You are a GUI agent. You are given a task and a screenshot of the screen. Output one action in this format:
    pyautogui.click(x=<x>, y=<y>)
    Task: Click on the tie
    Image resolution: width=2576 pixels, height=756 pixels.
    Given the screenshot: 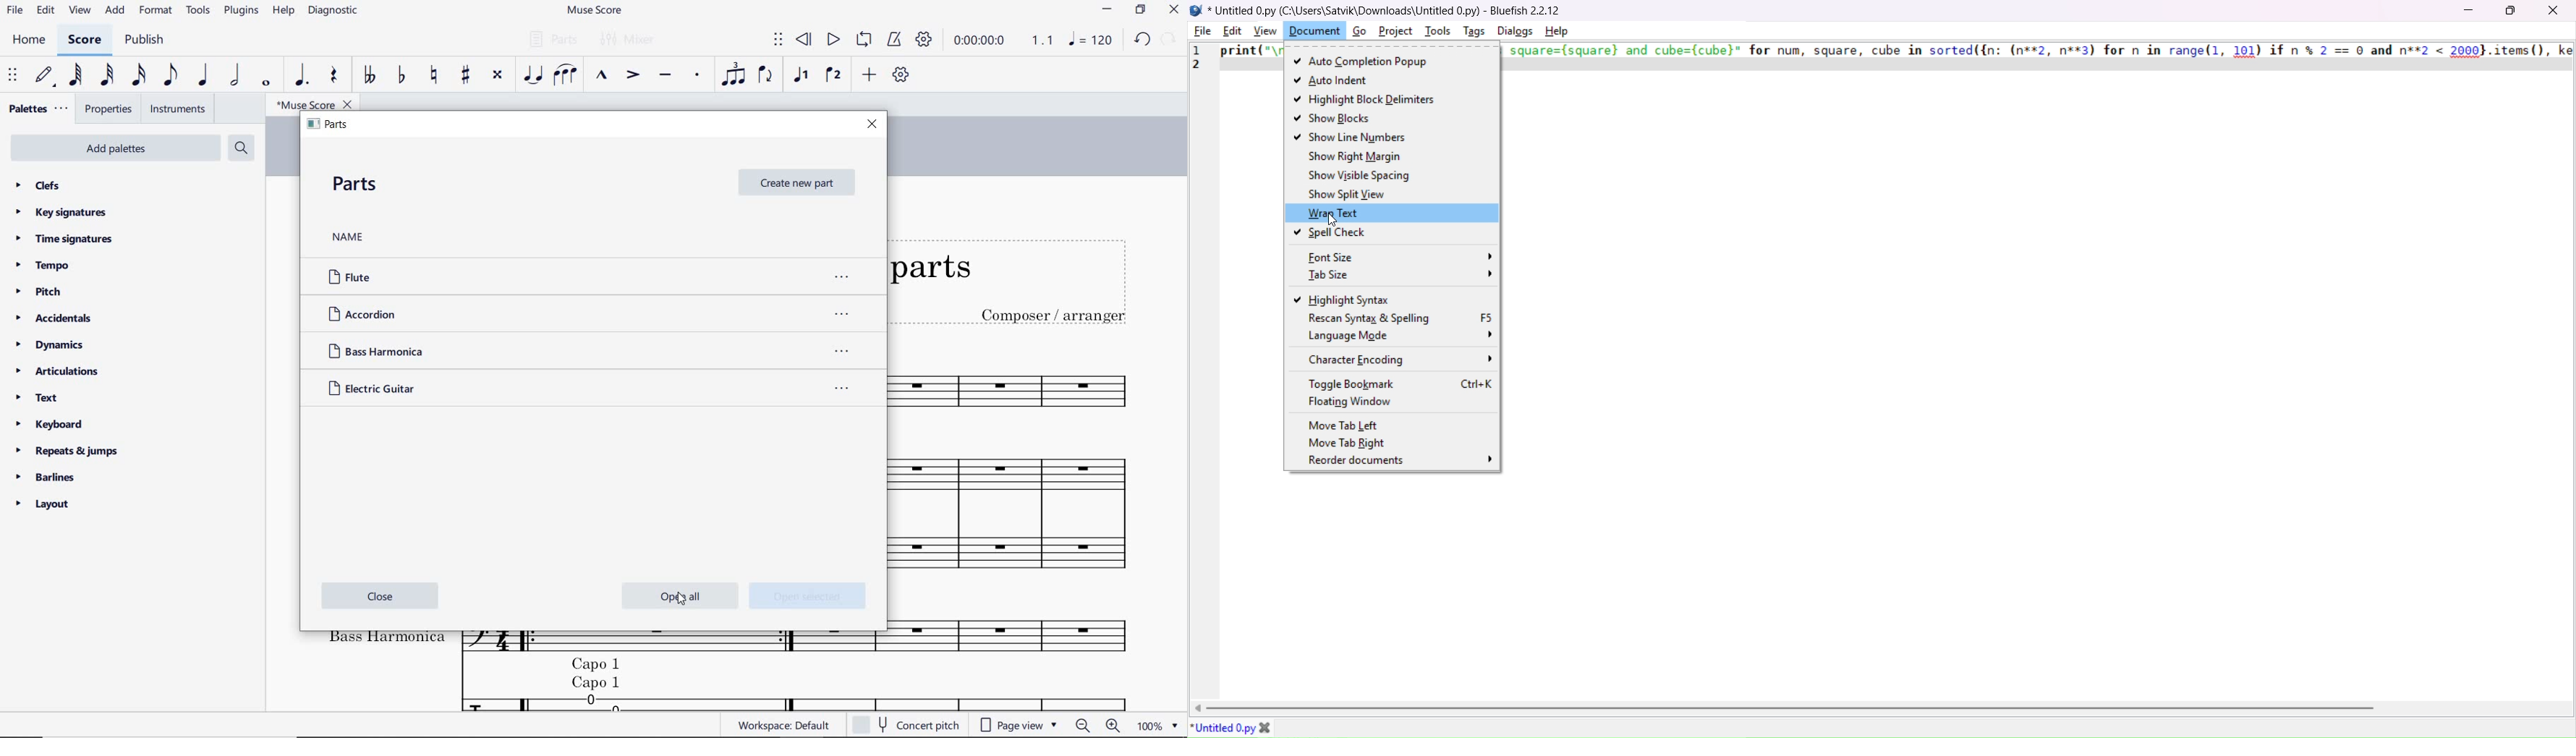 What is the action you would take?
    pyautogui.click(x=533, y=76)
    